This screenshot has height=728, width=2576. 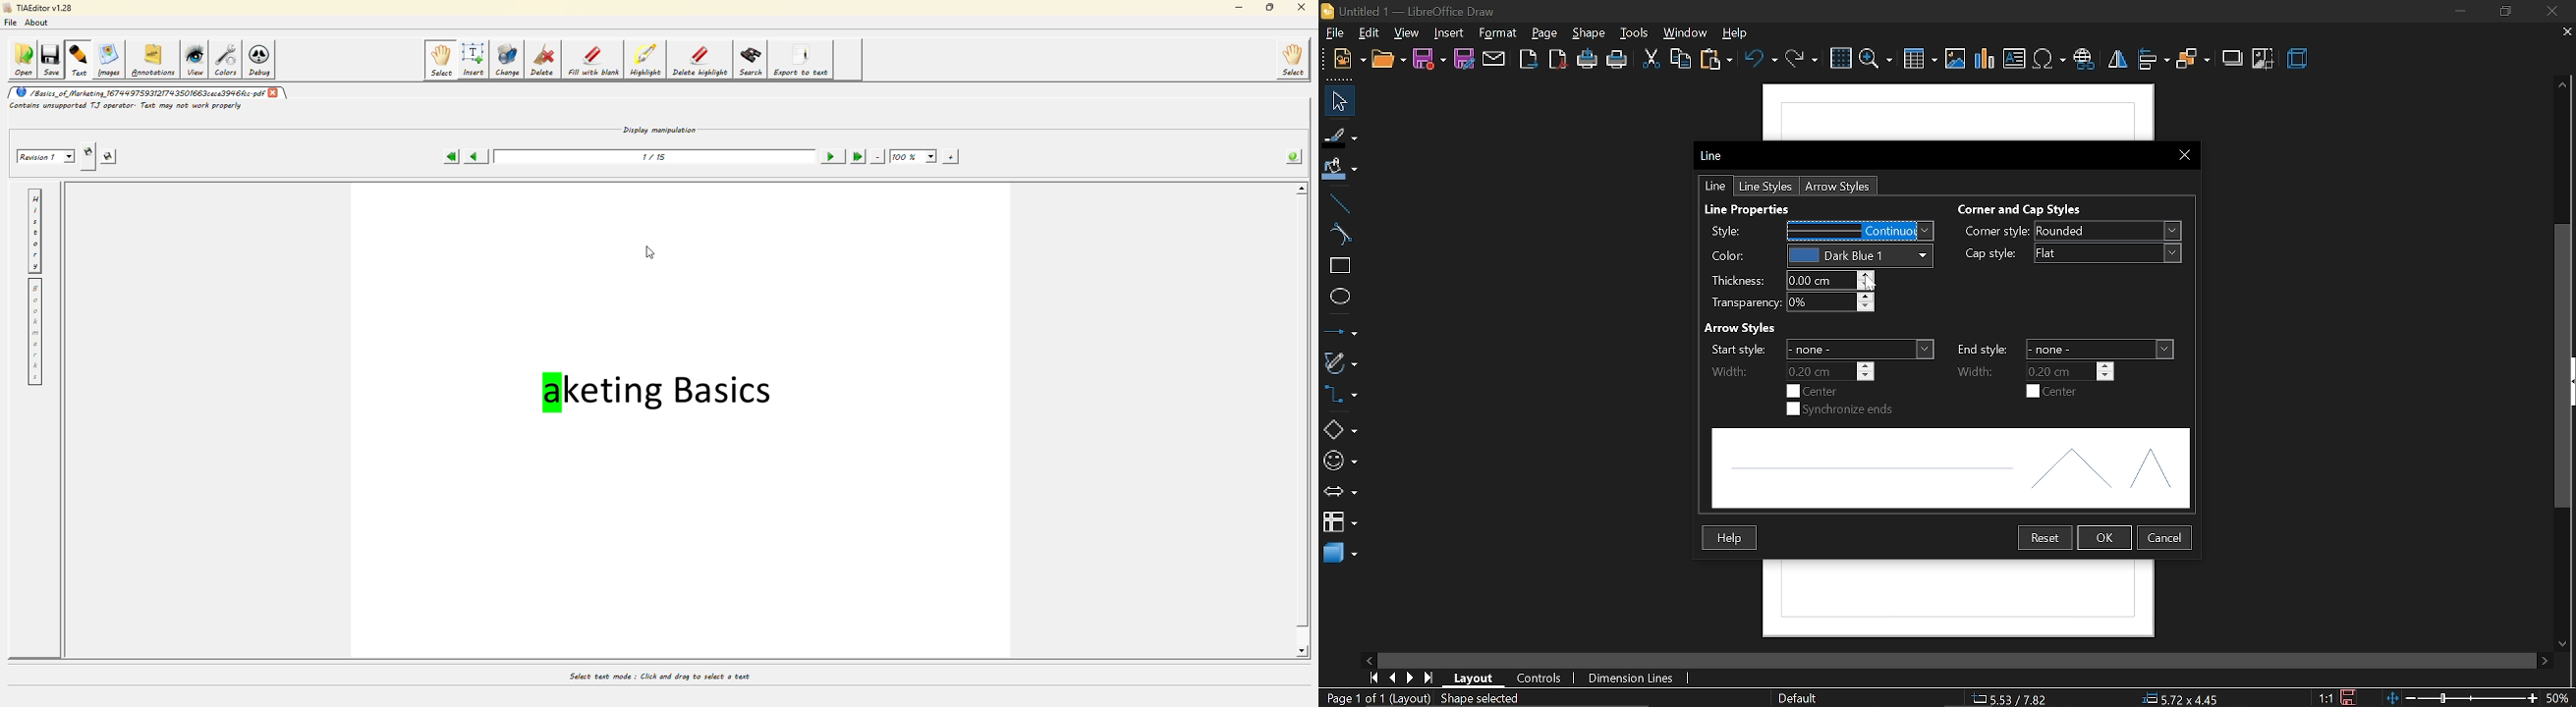 What do you see at coordinates (1997, 233) in the screenshot?
I see `Comer style:` at bounding box center [1997, 233].